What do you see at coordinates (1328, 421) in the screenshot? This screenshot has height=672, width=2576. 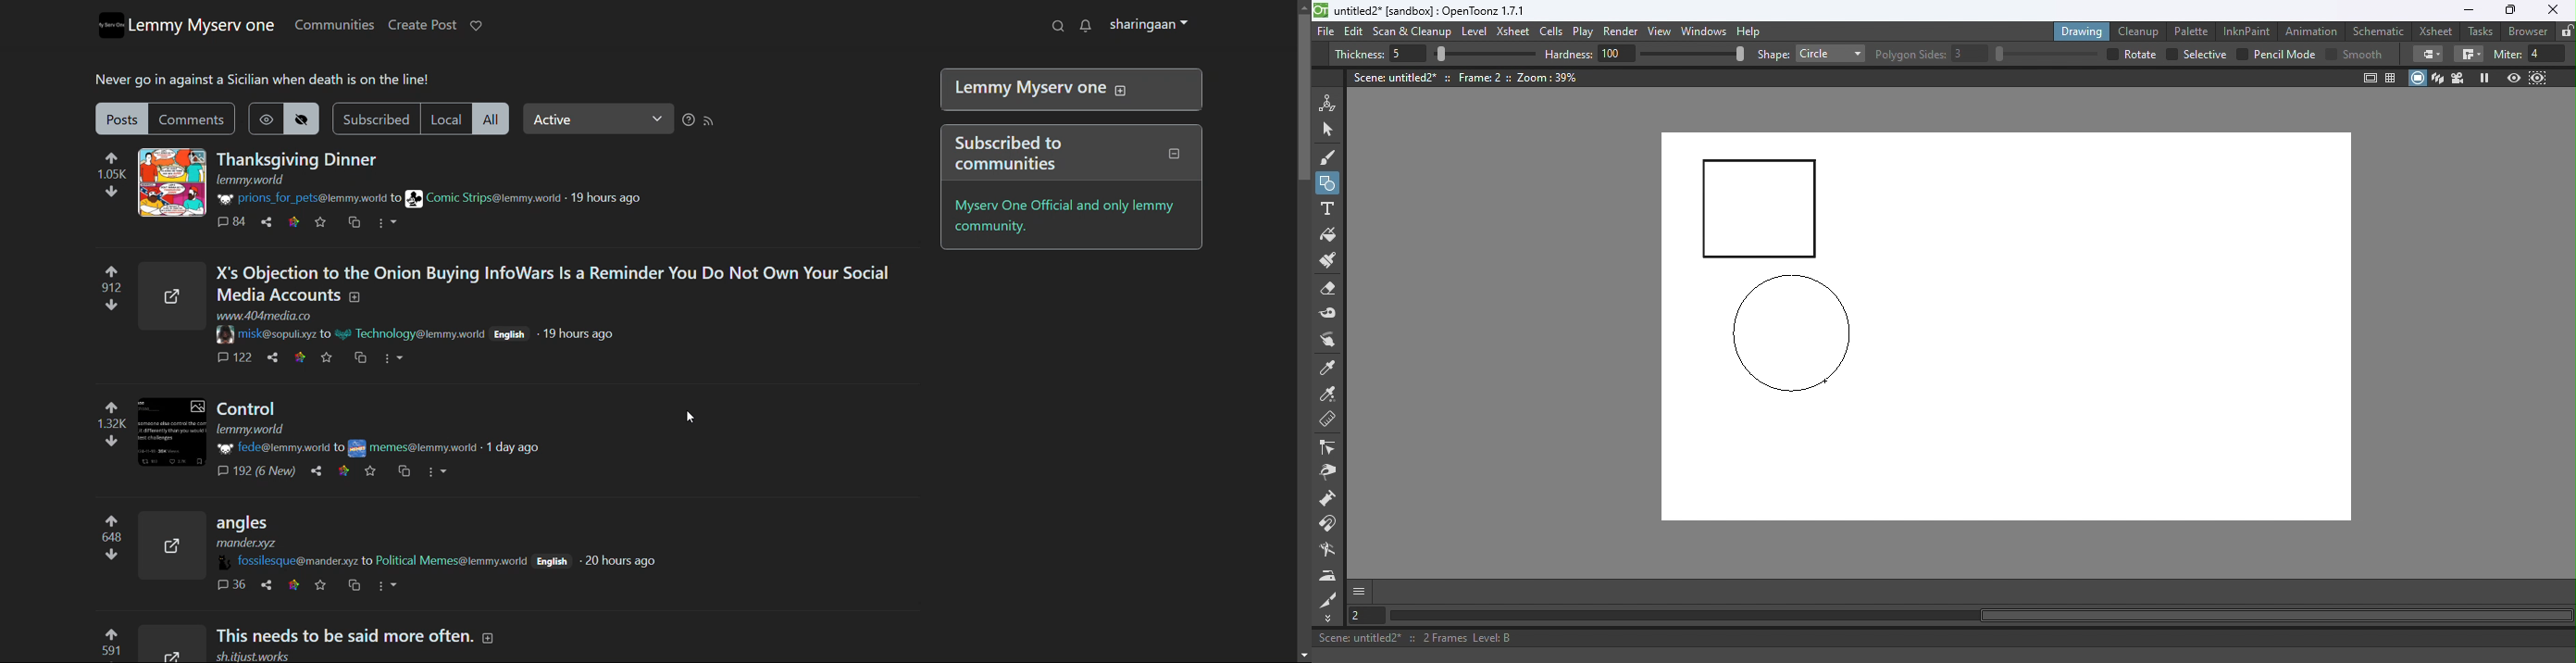 I see `Ruler tool` at bounding box center [1328, 421].